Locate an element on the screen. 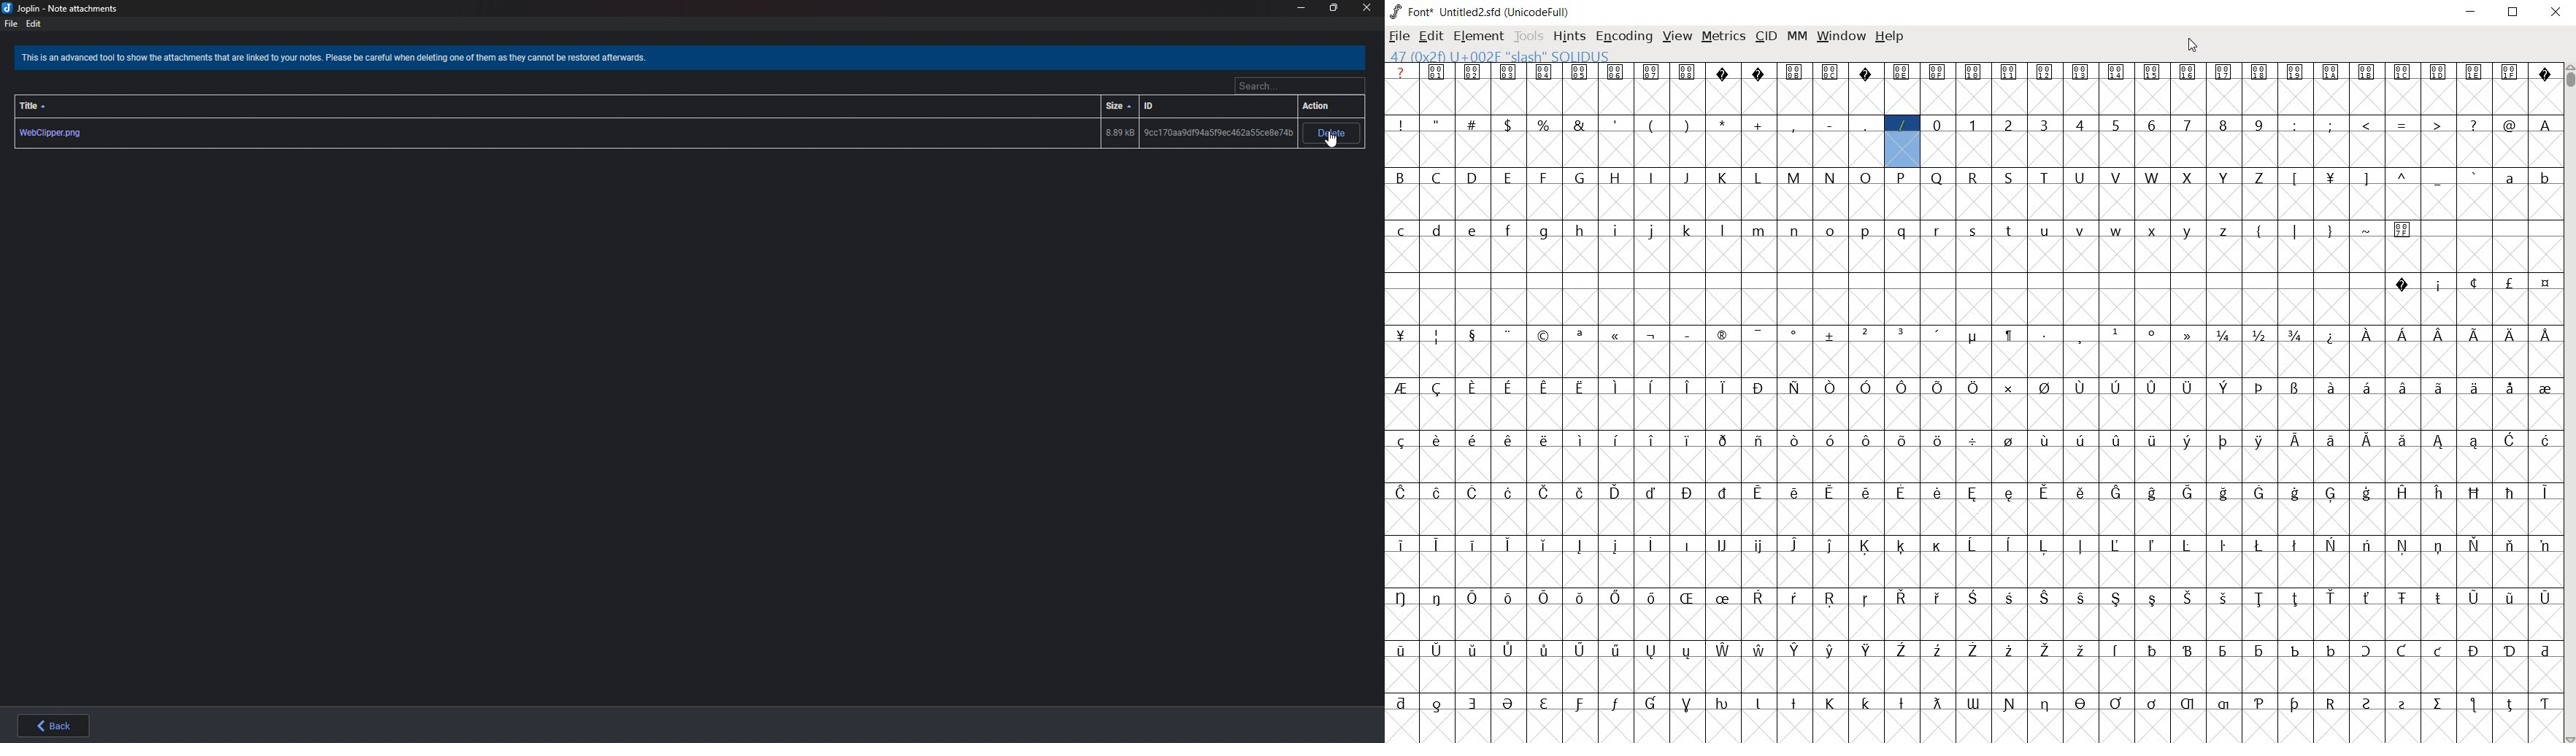 This screenshot has height=756, width=2576. joplin is located at coordinates (63, 9).